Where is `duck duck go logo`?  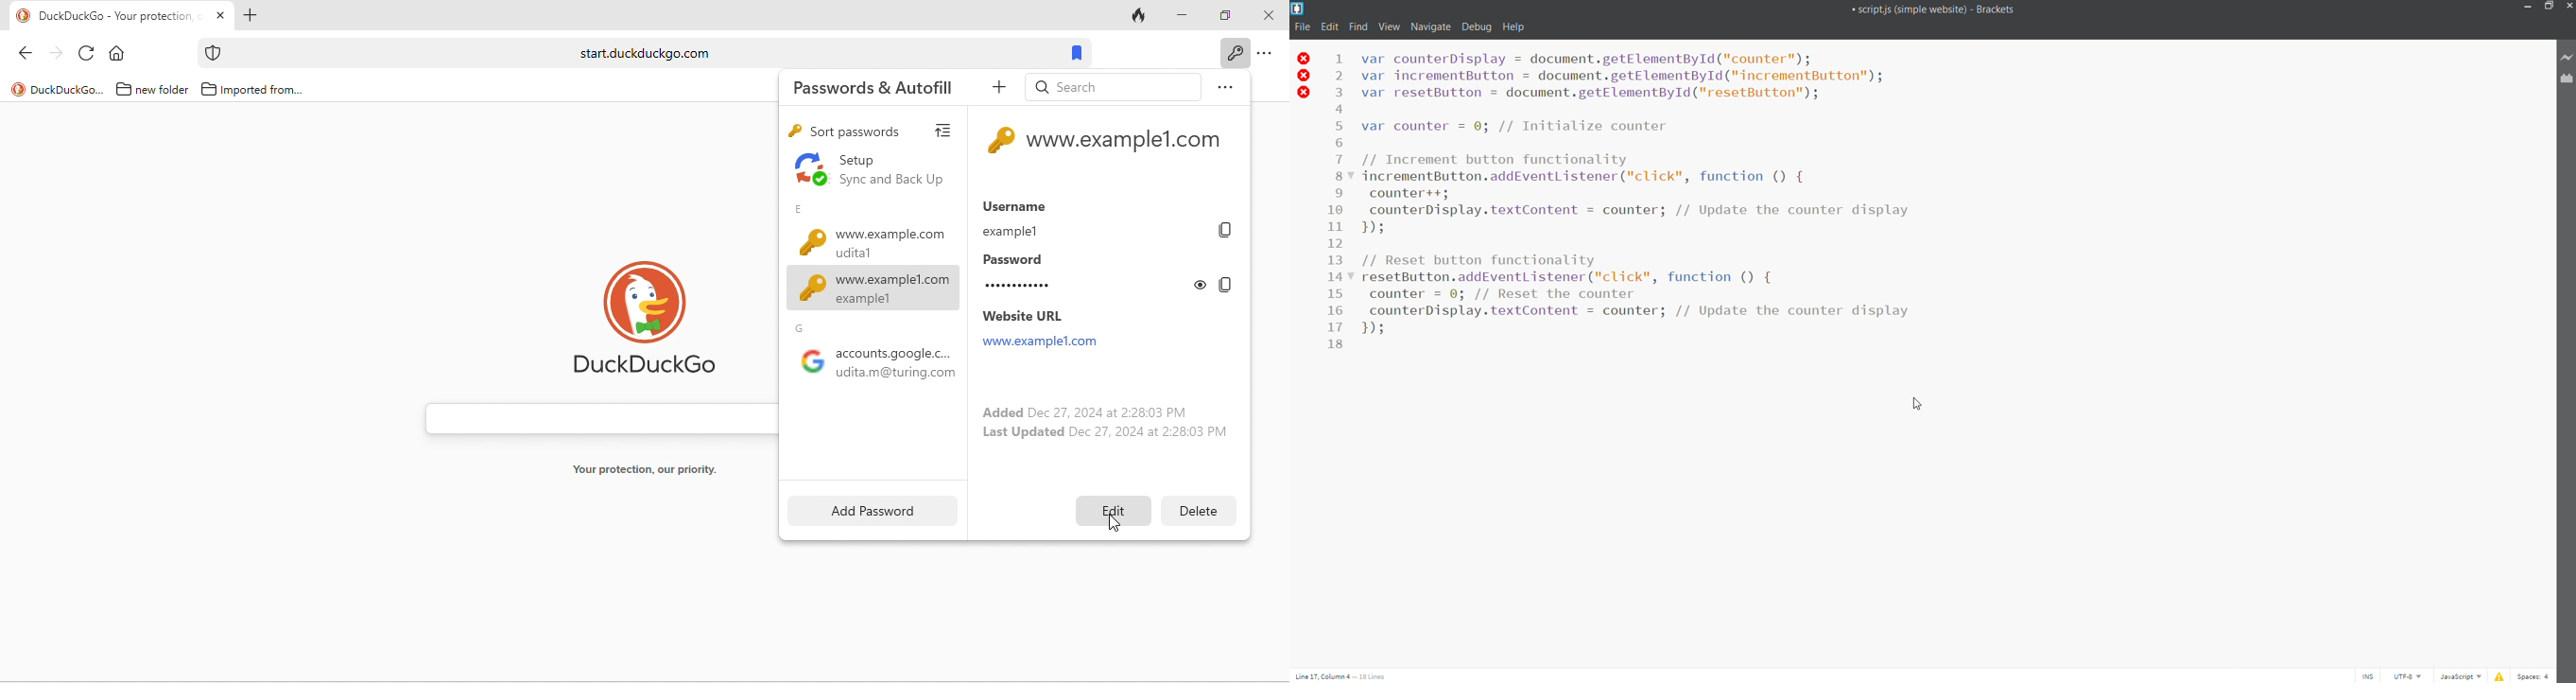 duck duck go logo is located at coordinates (646, 315).